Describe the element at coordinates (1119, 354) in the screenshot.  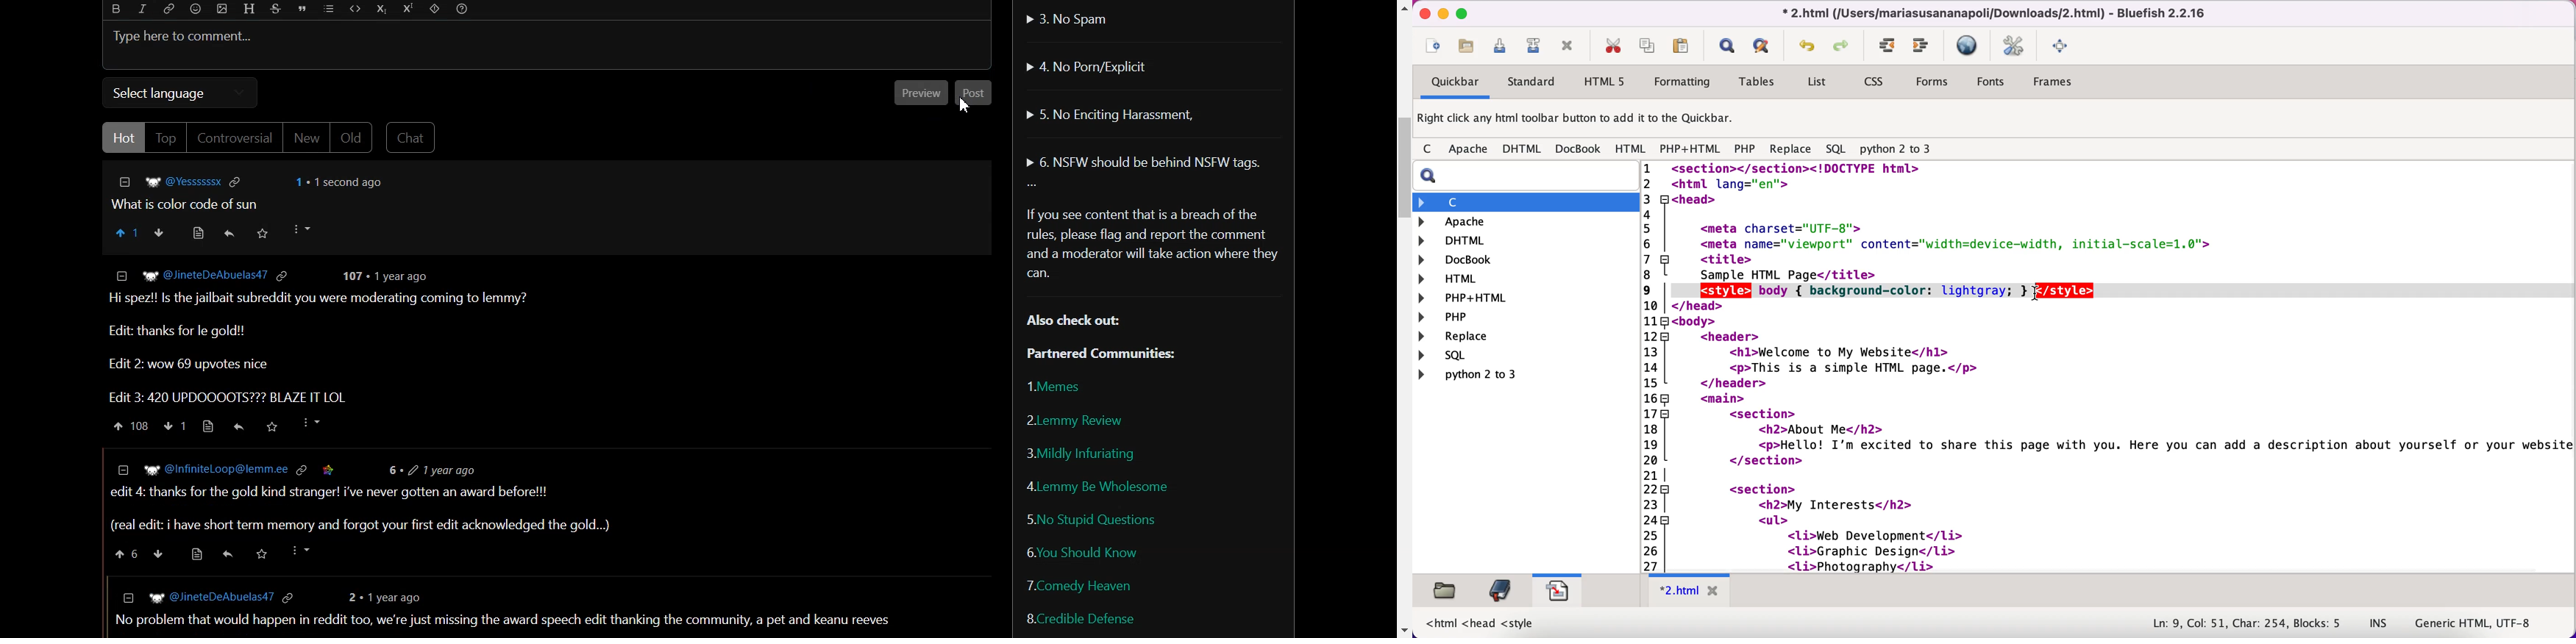
I see `Partnered Communities:` at that location.